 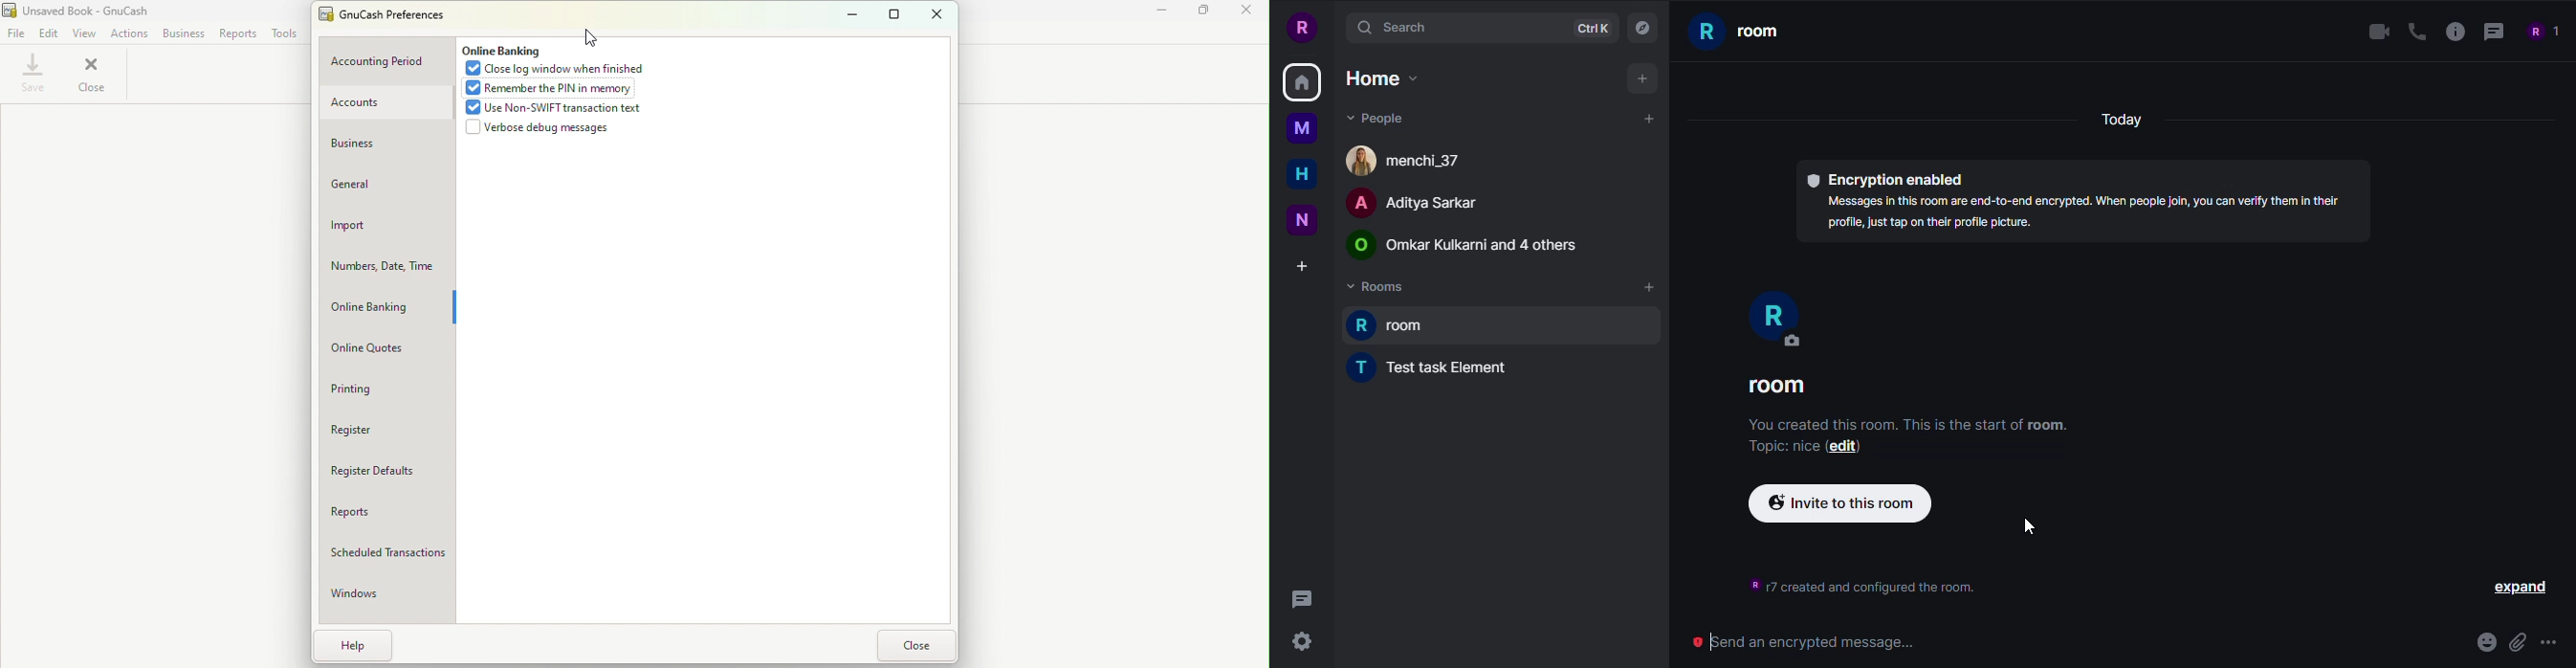 I want to click on Verbose debug messages, so click(x=541, y=129).